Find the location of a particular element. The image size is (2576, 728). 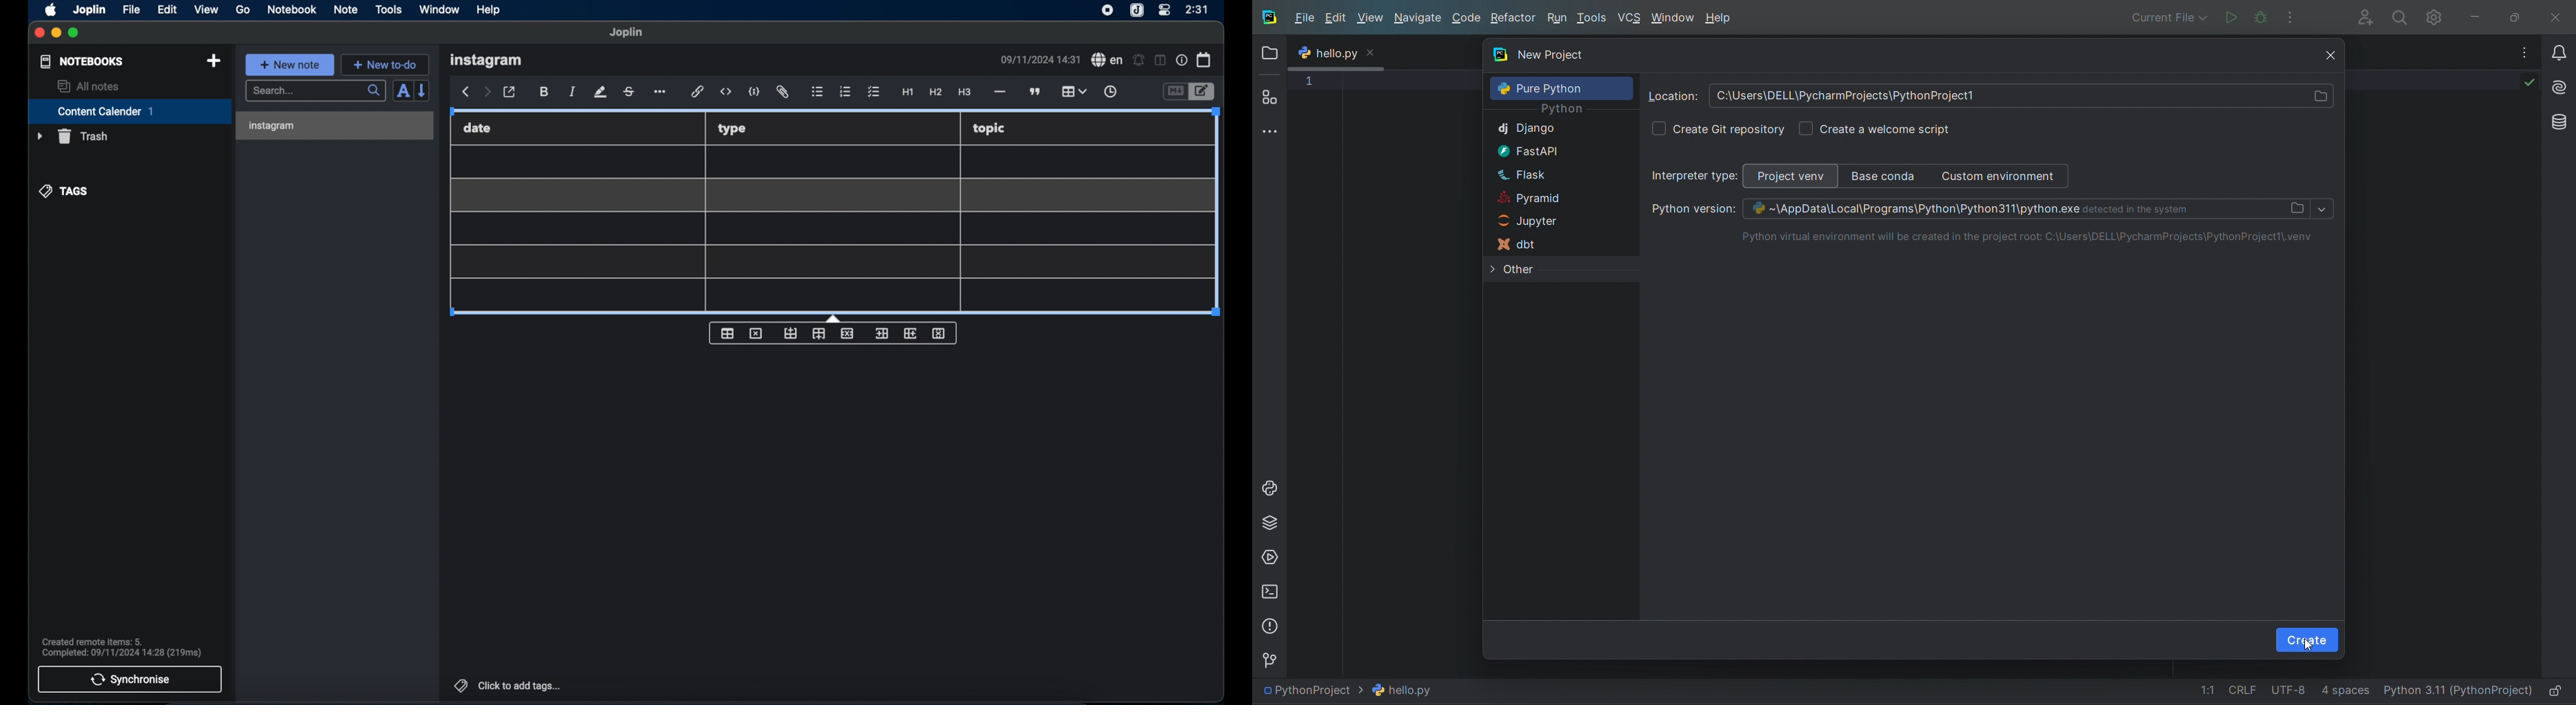

heading 3 is located at coordinates (965, 93).